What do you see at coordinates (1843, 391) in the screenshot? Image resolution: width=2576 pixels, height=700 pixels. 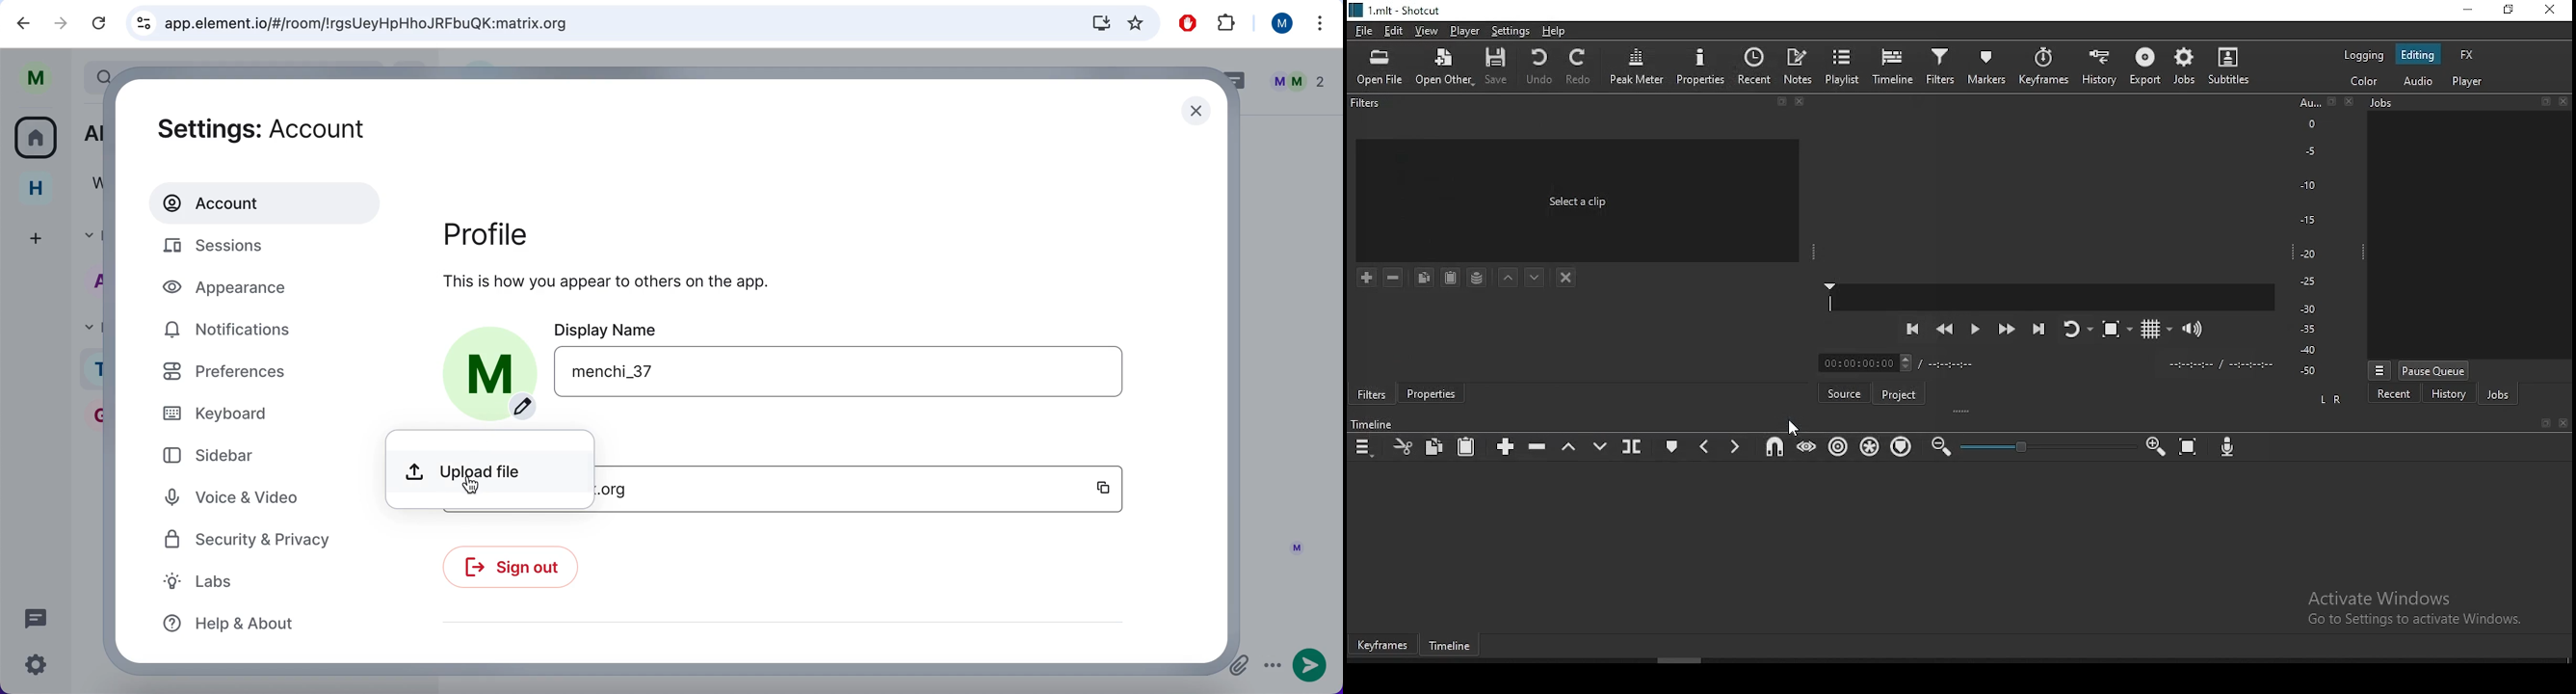 I see `source` at bounding box center [1843, 391].